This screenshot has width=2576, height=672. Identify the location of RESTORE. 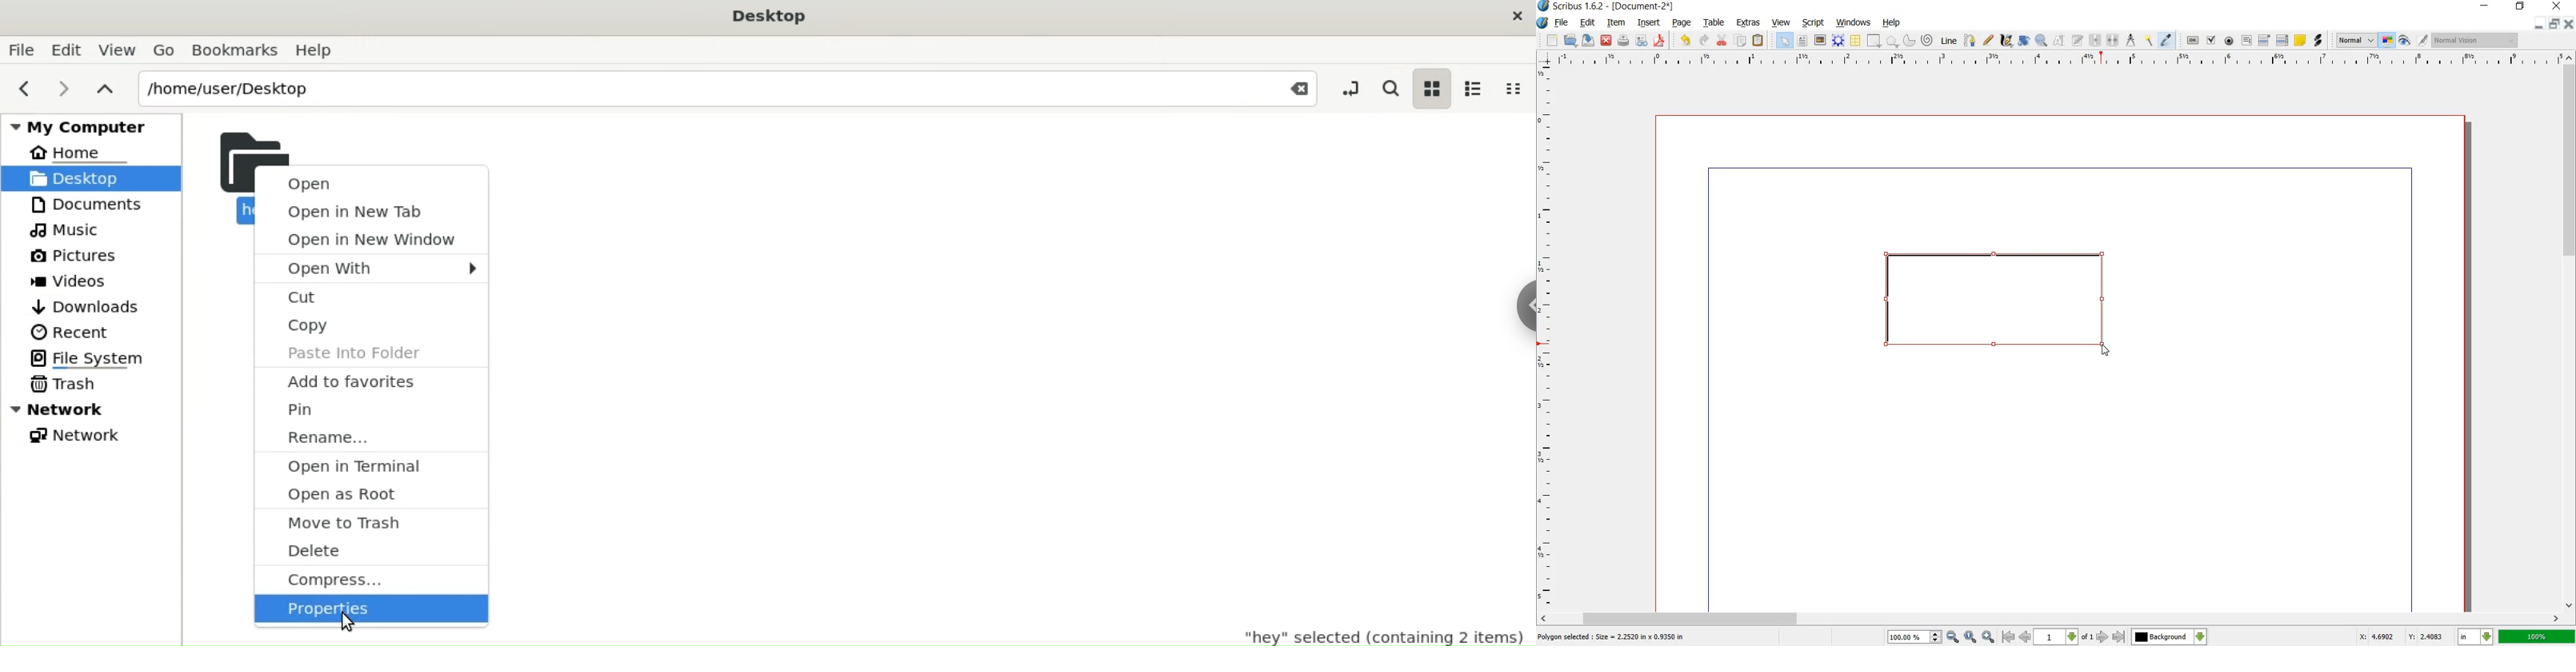
(2519, 8).